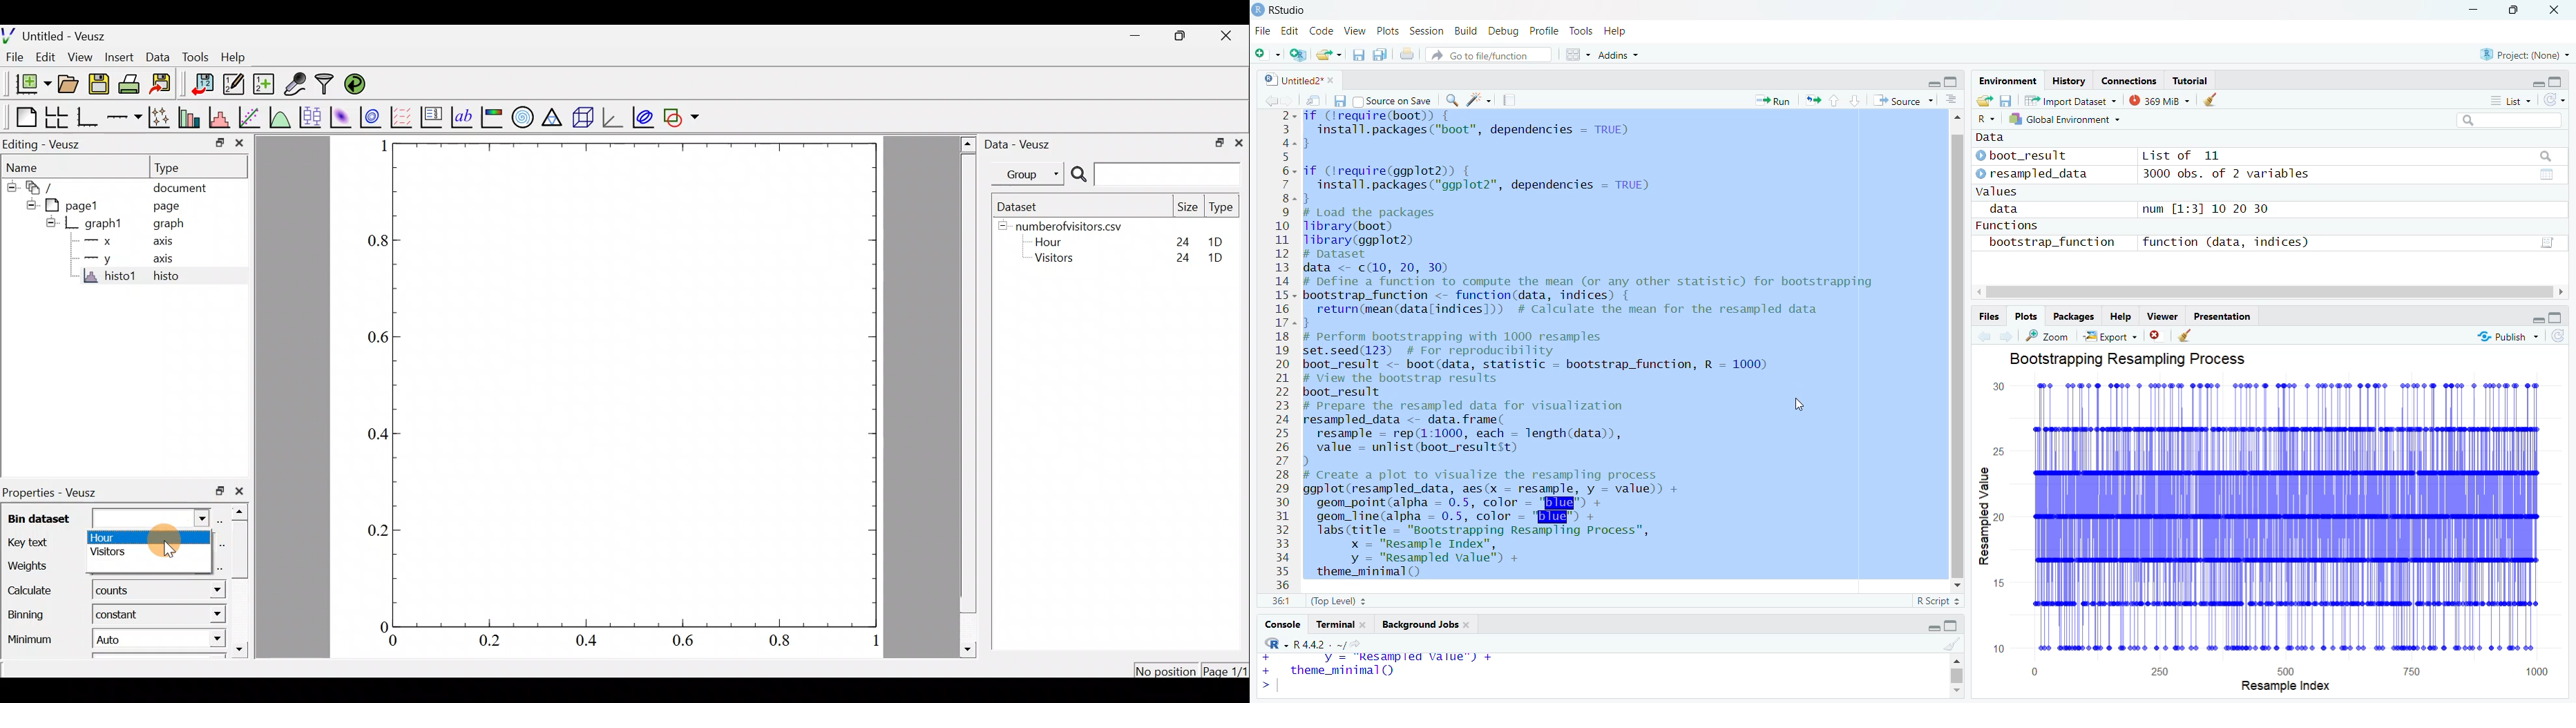 The image size is (2576, 728). I want to click on save all open documents, so click(1380, 52).